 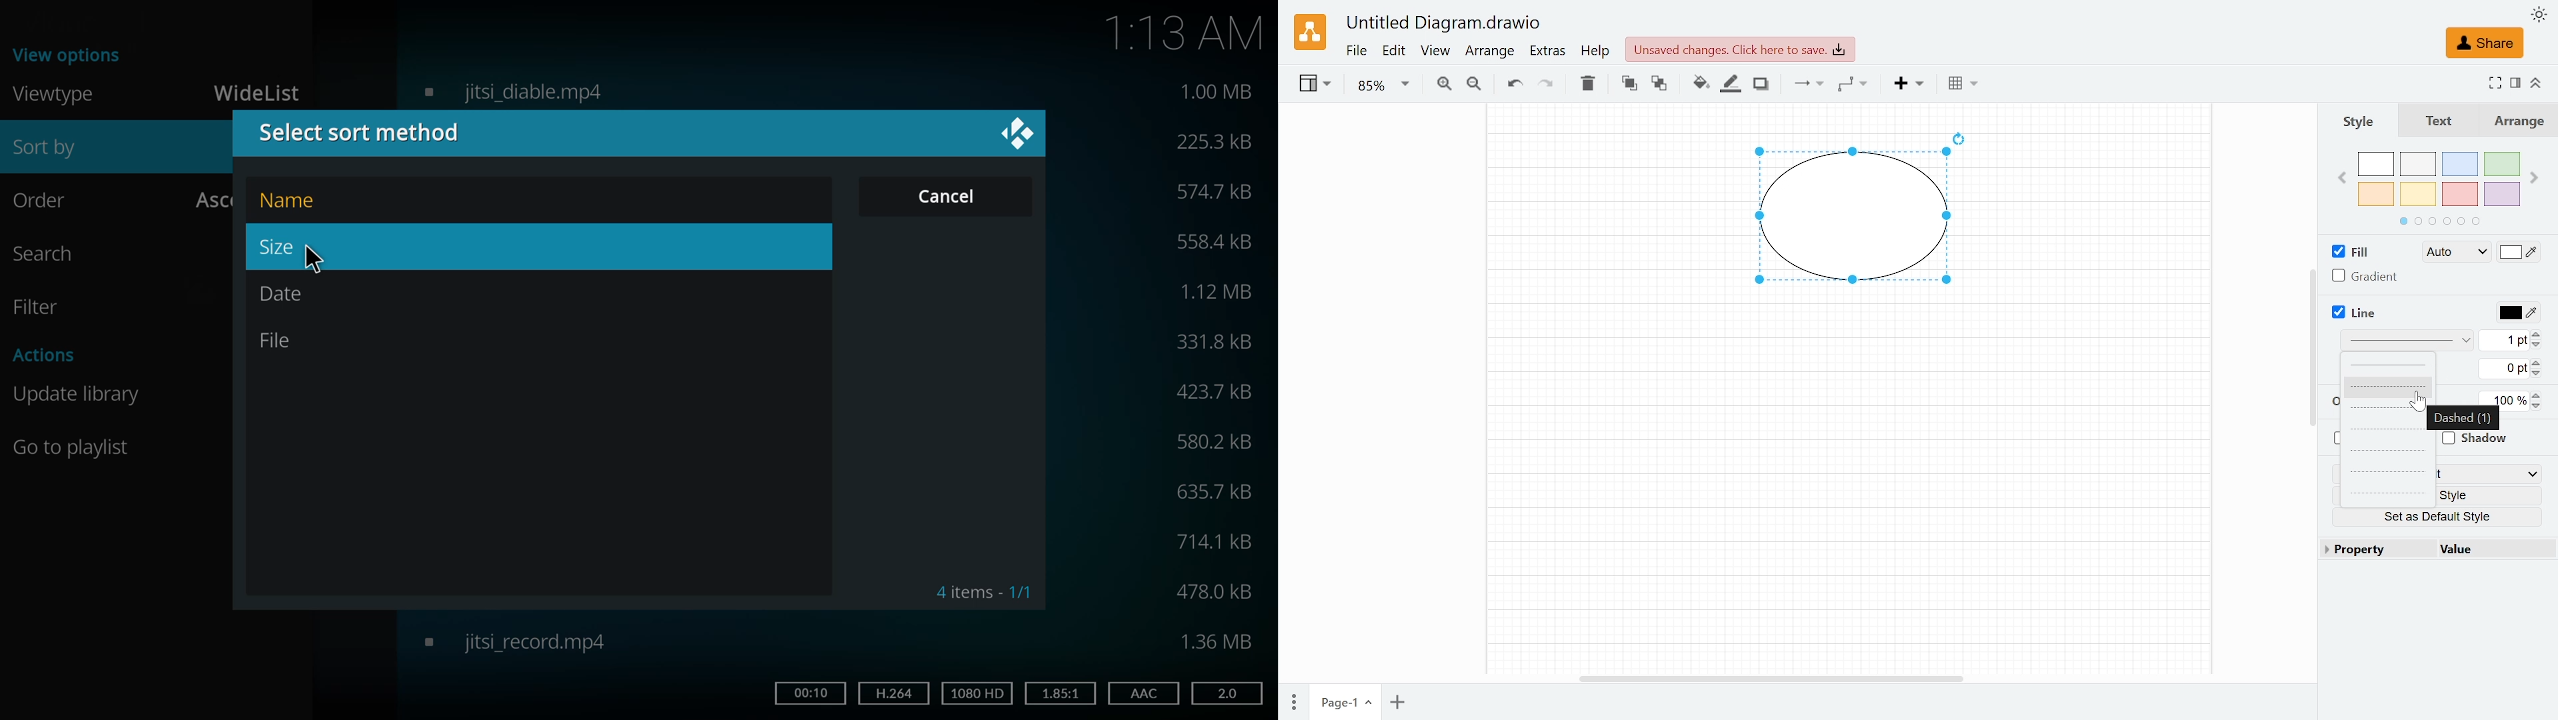 What do you see at coordinates (1548, 52) in the screenshot?
I see `Extras` at bounding box center [1548, 52].